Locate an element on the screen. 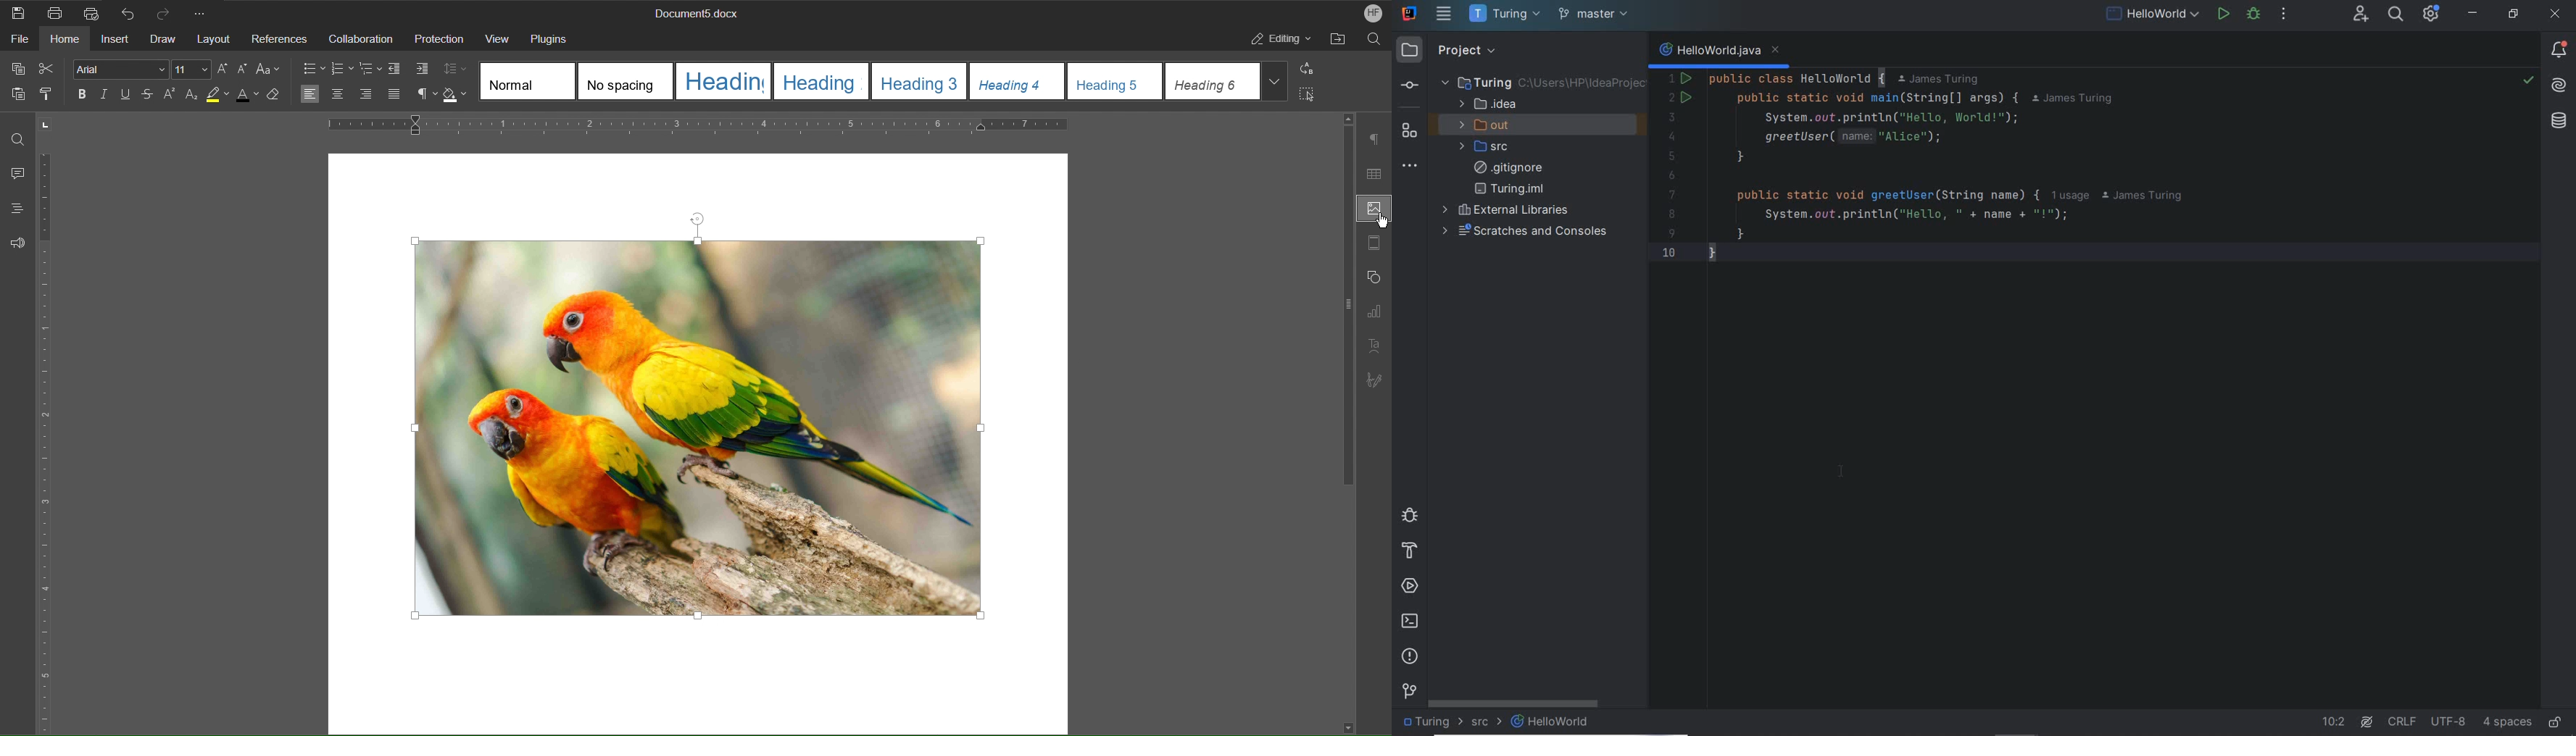 The width and height of the screenshot is (2576, 756). Open File Location is located at coordinates (1340, 41).